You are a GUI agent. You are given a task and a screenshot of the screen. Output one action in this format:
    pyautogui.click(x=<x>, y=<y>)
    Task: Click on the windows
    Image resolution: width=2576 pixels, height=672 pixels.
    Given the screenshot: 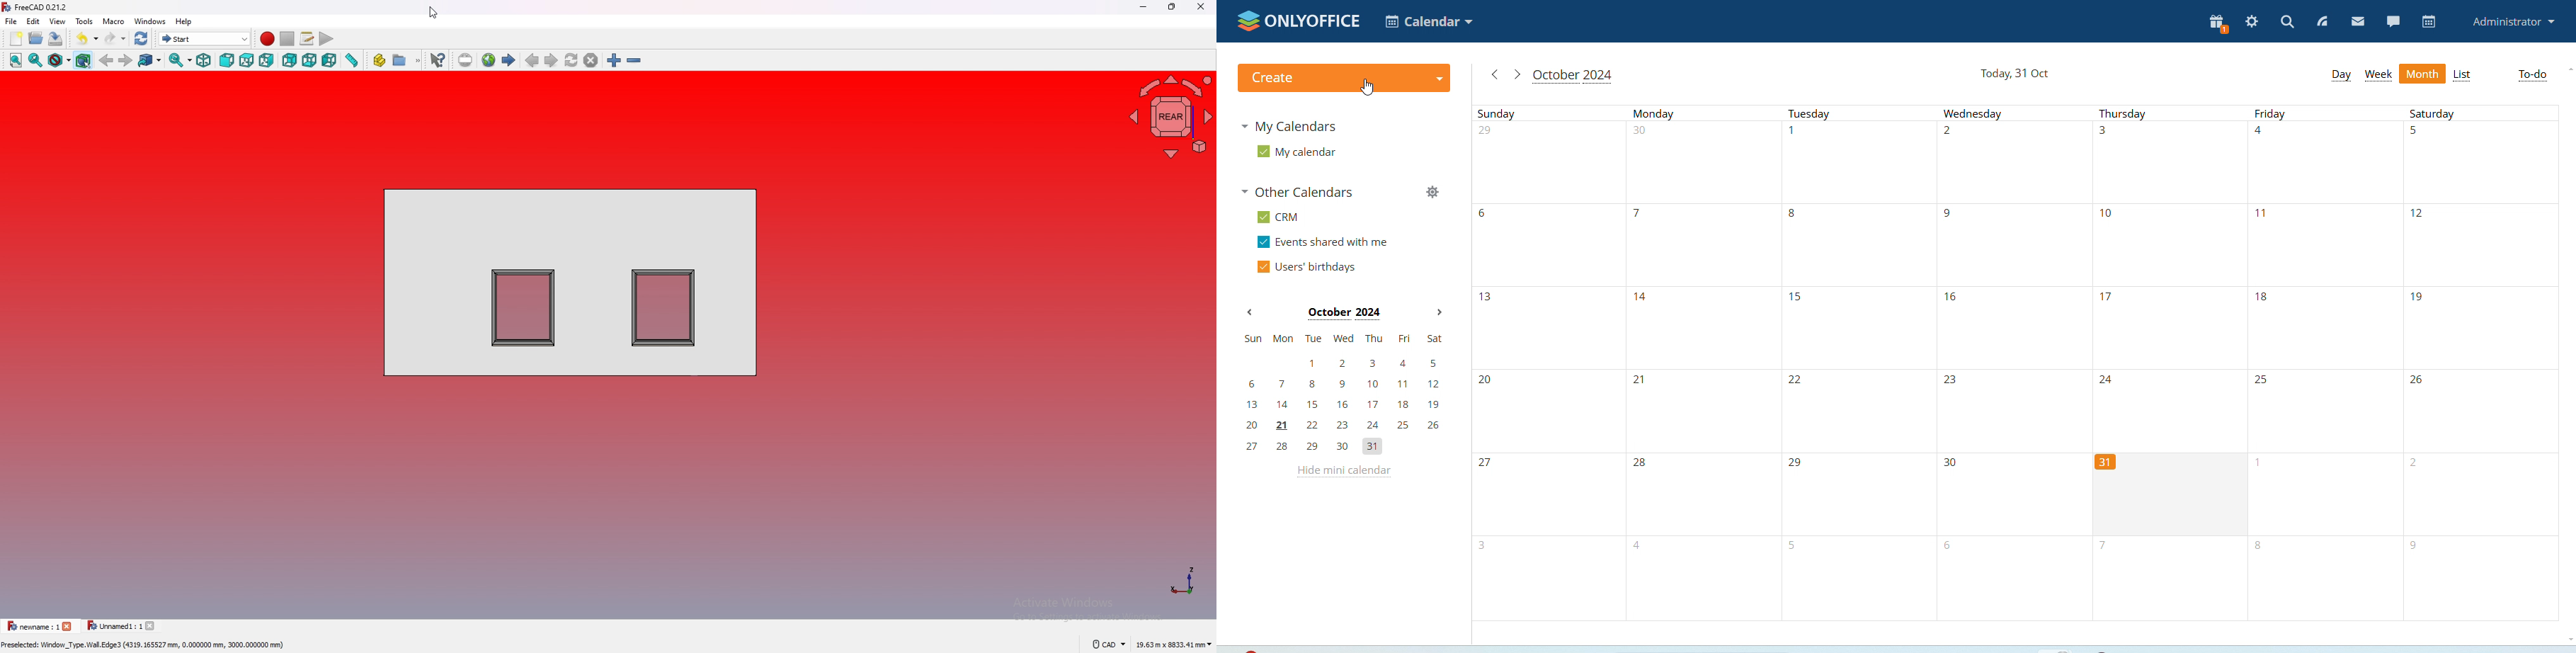 What is the action you would take?
    pyautogui.click(x=150, y=21)
    